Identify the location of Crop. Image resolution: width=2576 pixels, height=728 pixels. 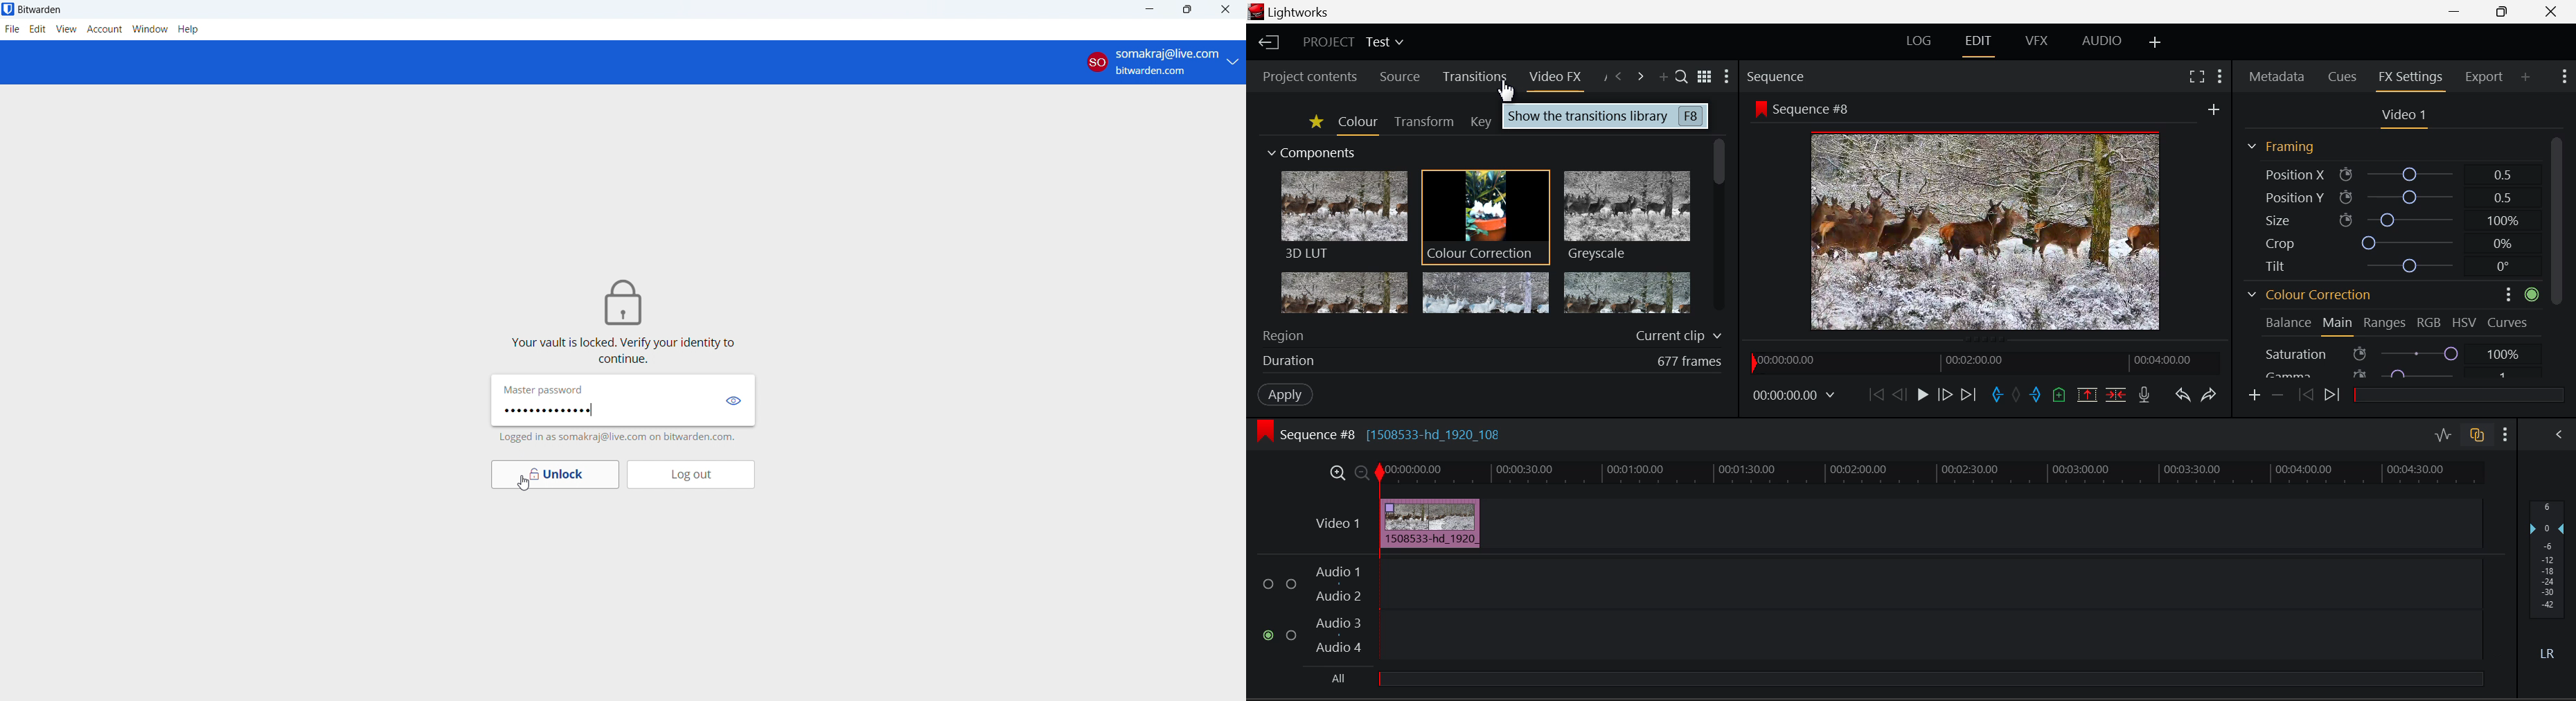
(2386, 242).